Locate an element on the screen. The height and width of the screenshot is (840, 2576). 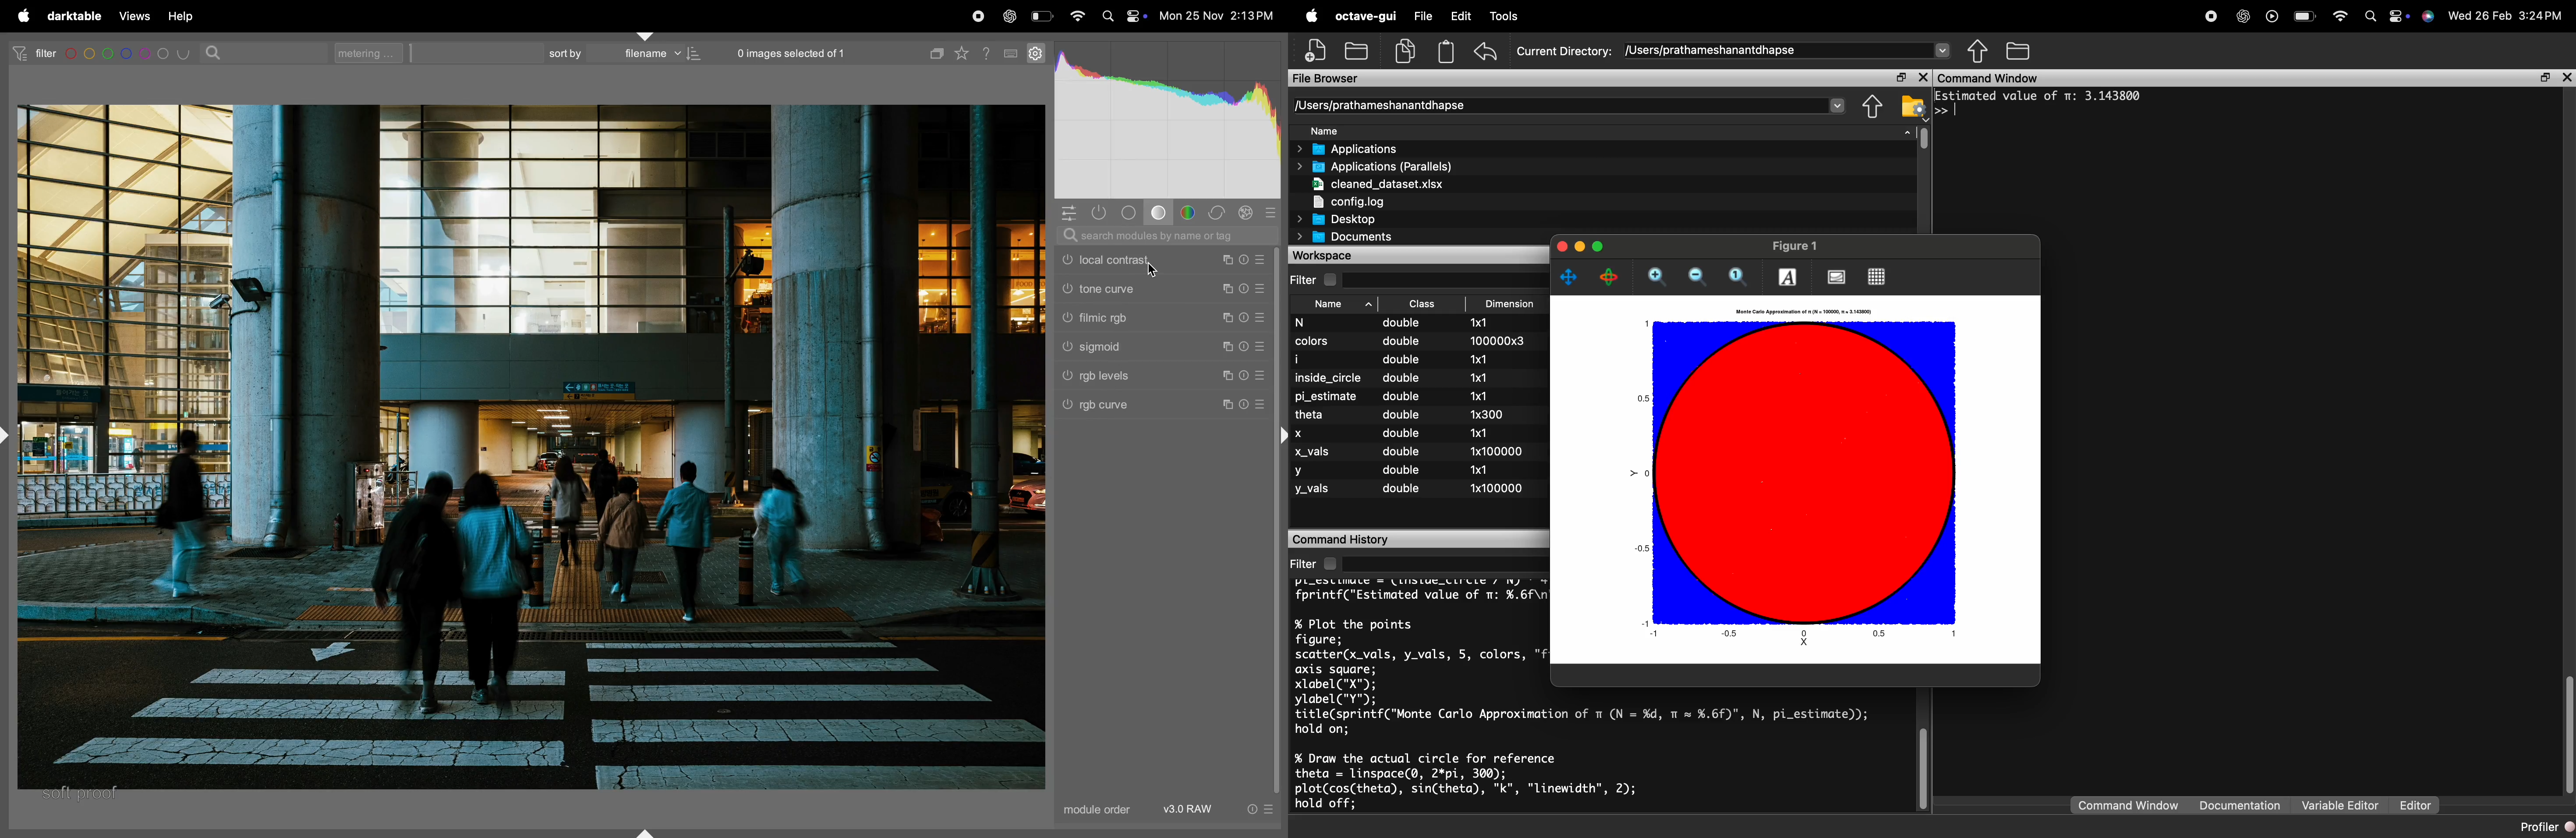
shift+ctrl+t is located at coordinates (646, 36).